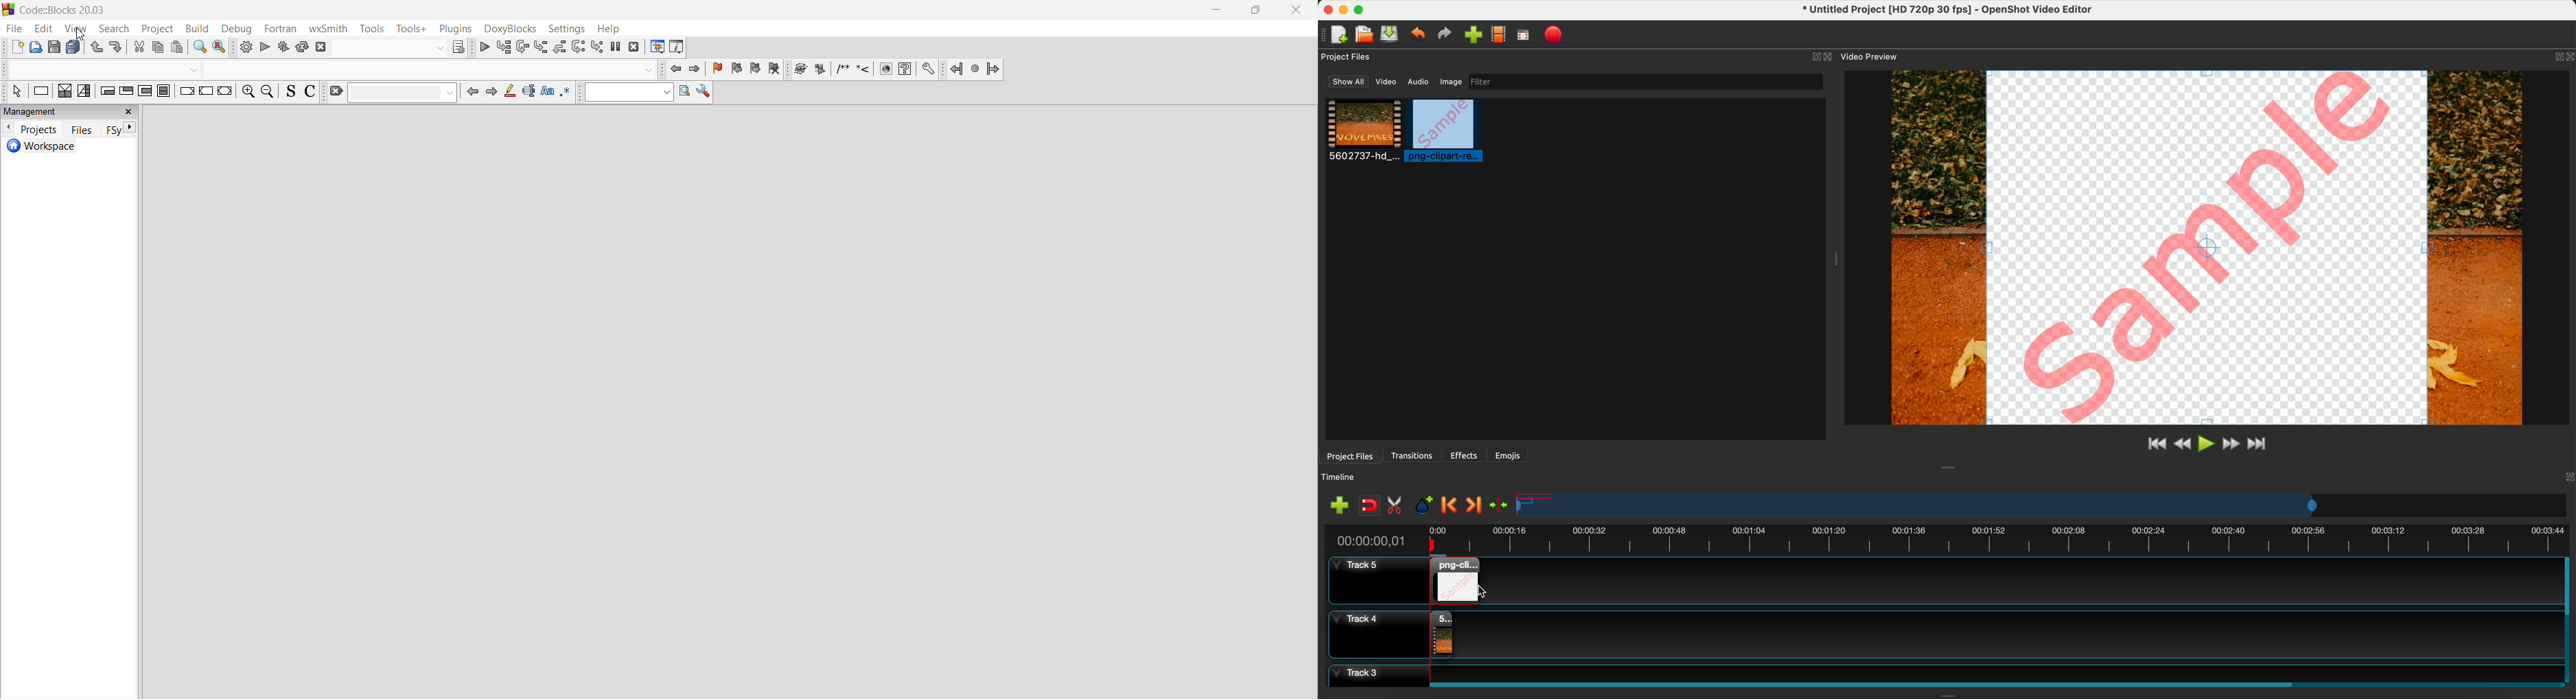 This screenshot has width=2576, height=700. What do you see at coordinates (68, 147) in the screenshot?
I see `workspace` at bounding box center [68, 147].